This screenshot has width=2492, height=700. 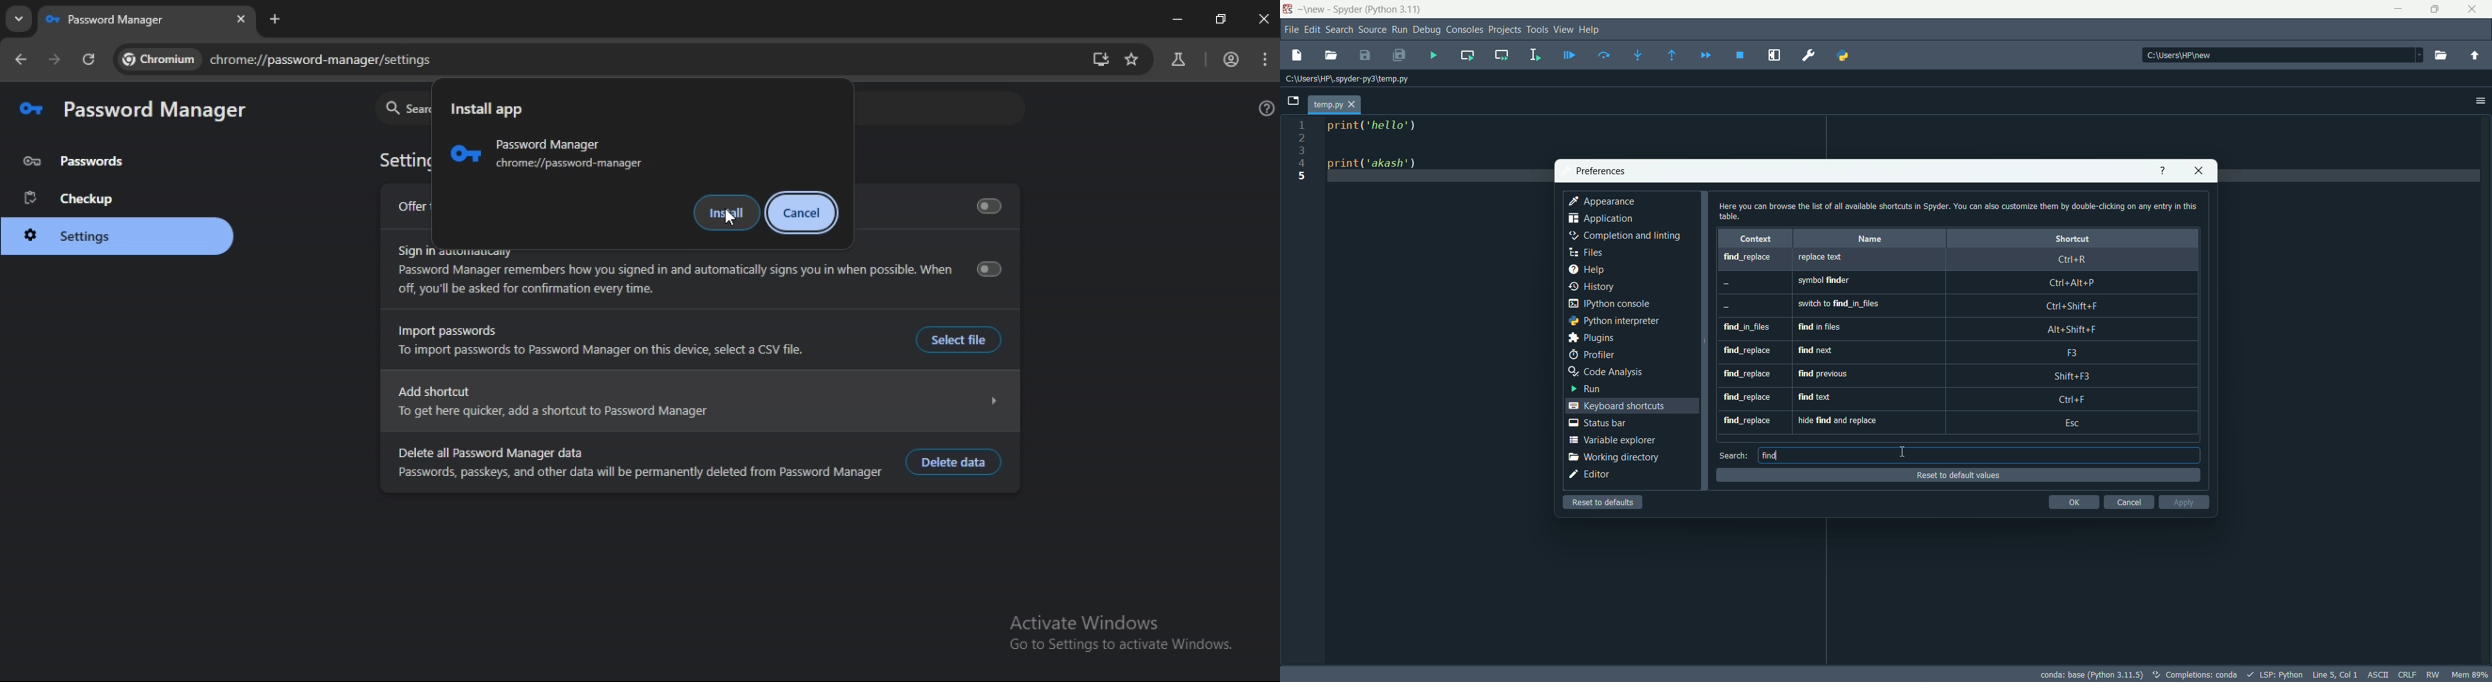 What do you see at coordinates (2274, 673) in the screenshot?
I see `LSP:Python` at bounding box center [2274, 673].